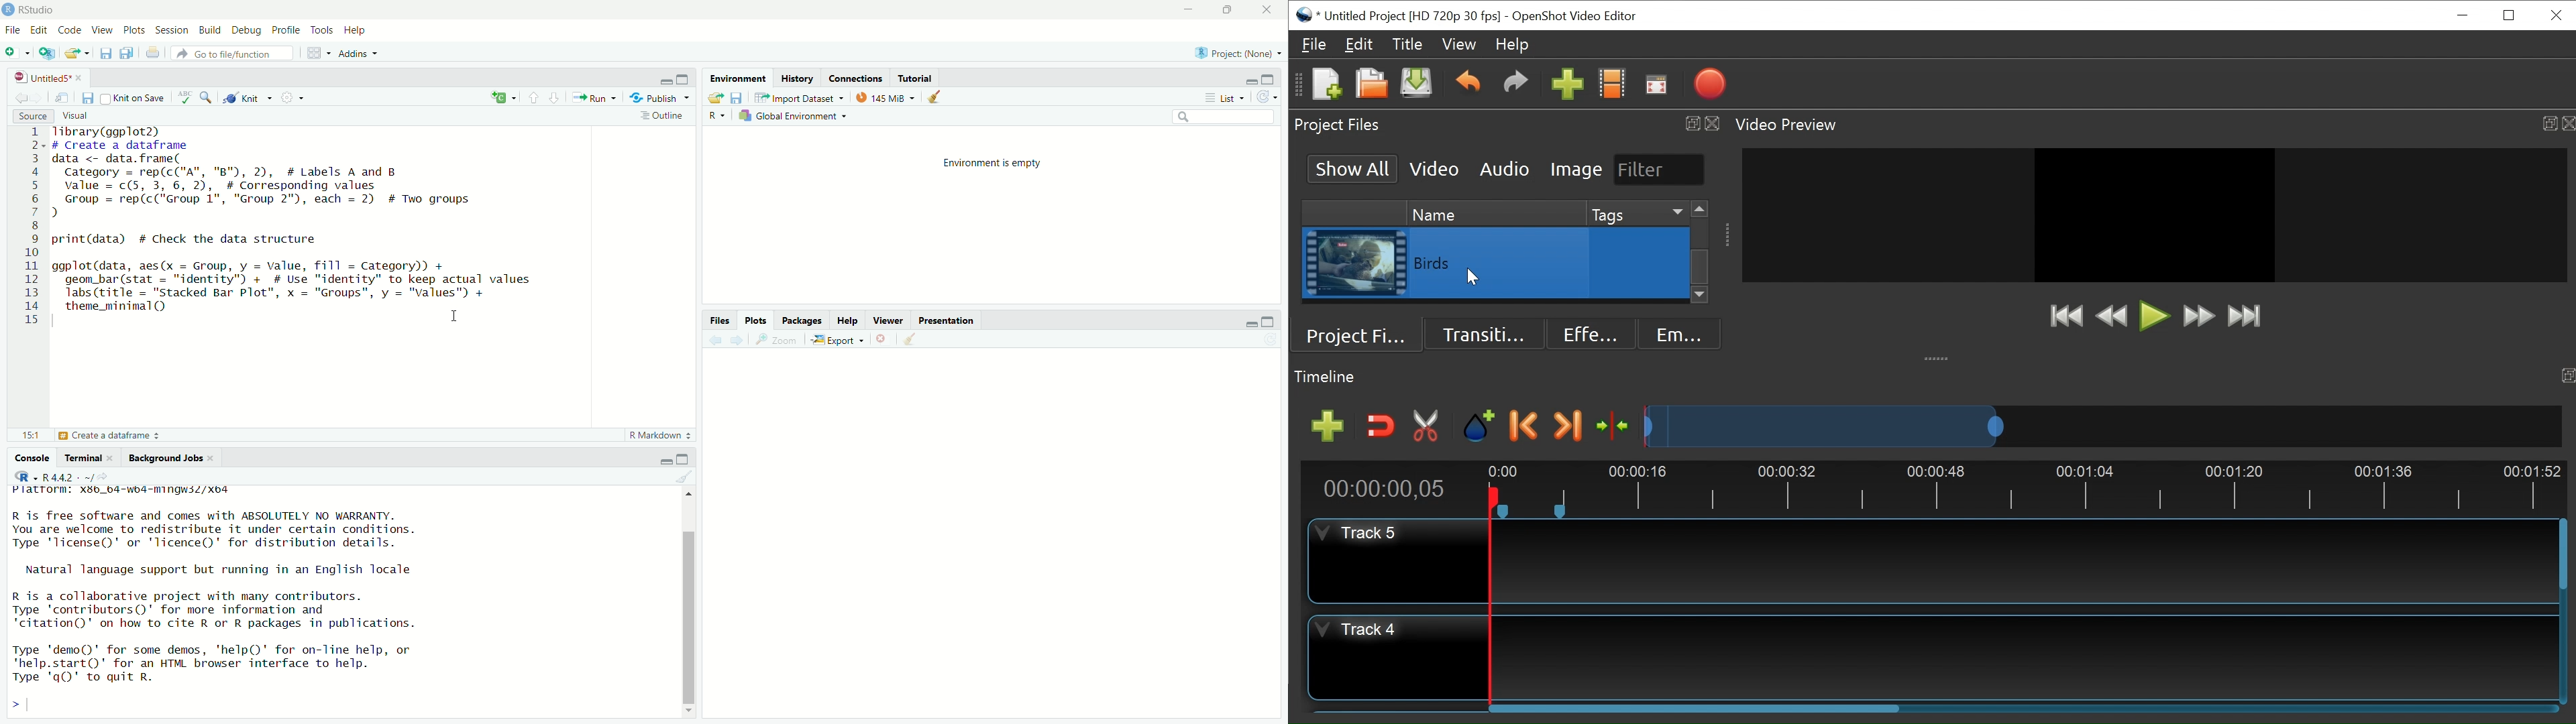  I want to click on Terminal, so click(89, 457).